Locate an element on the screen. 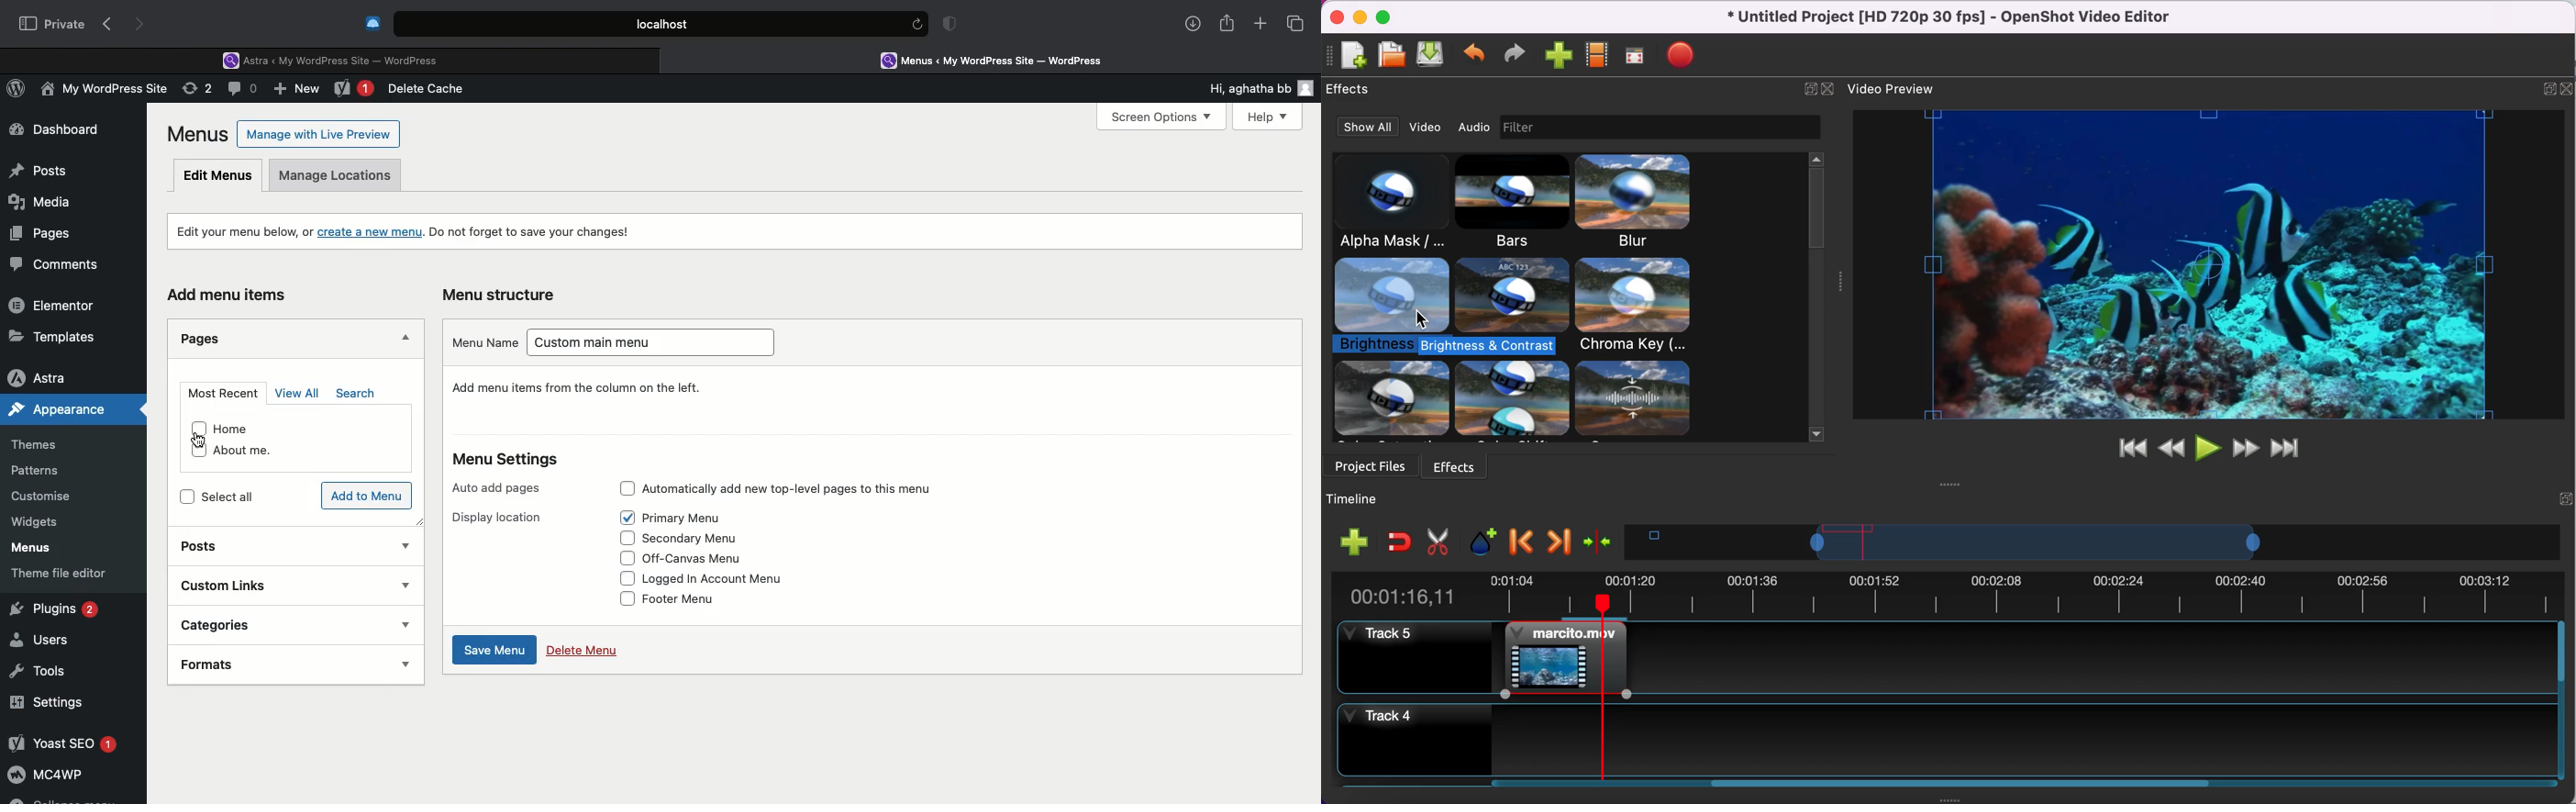 The image size is (2576, 812). Comments is located at coordinates (62, 265).